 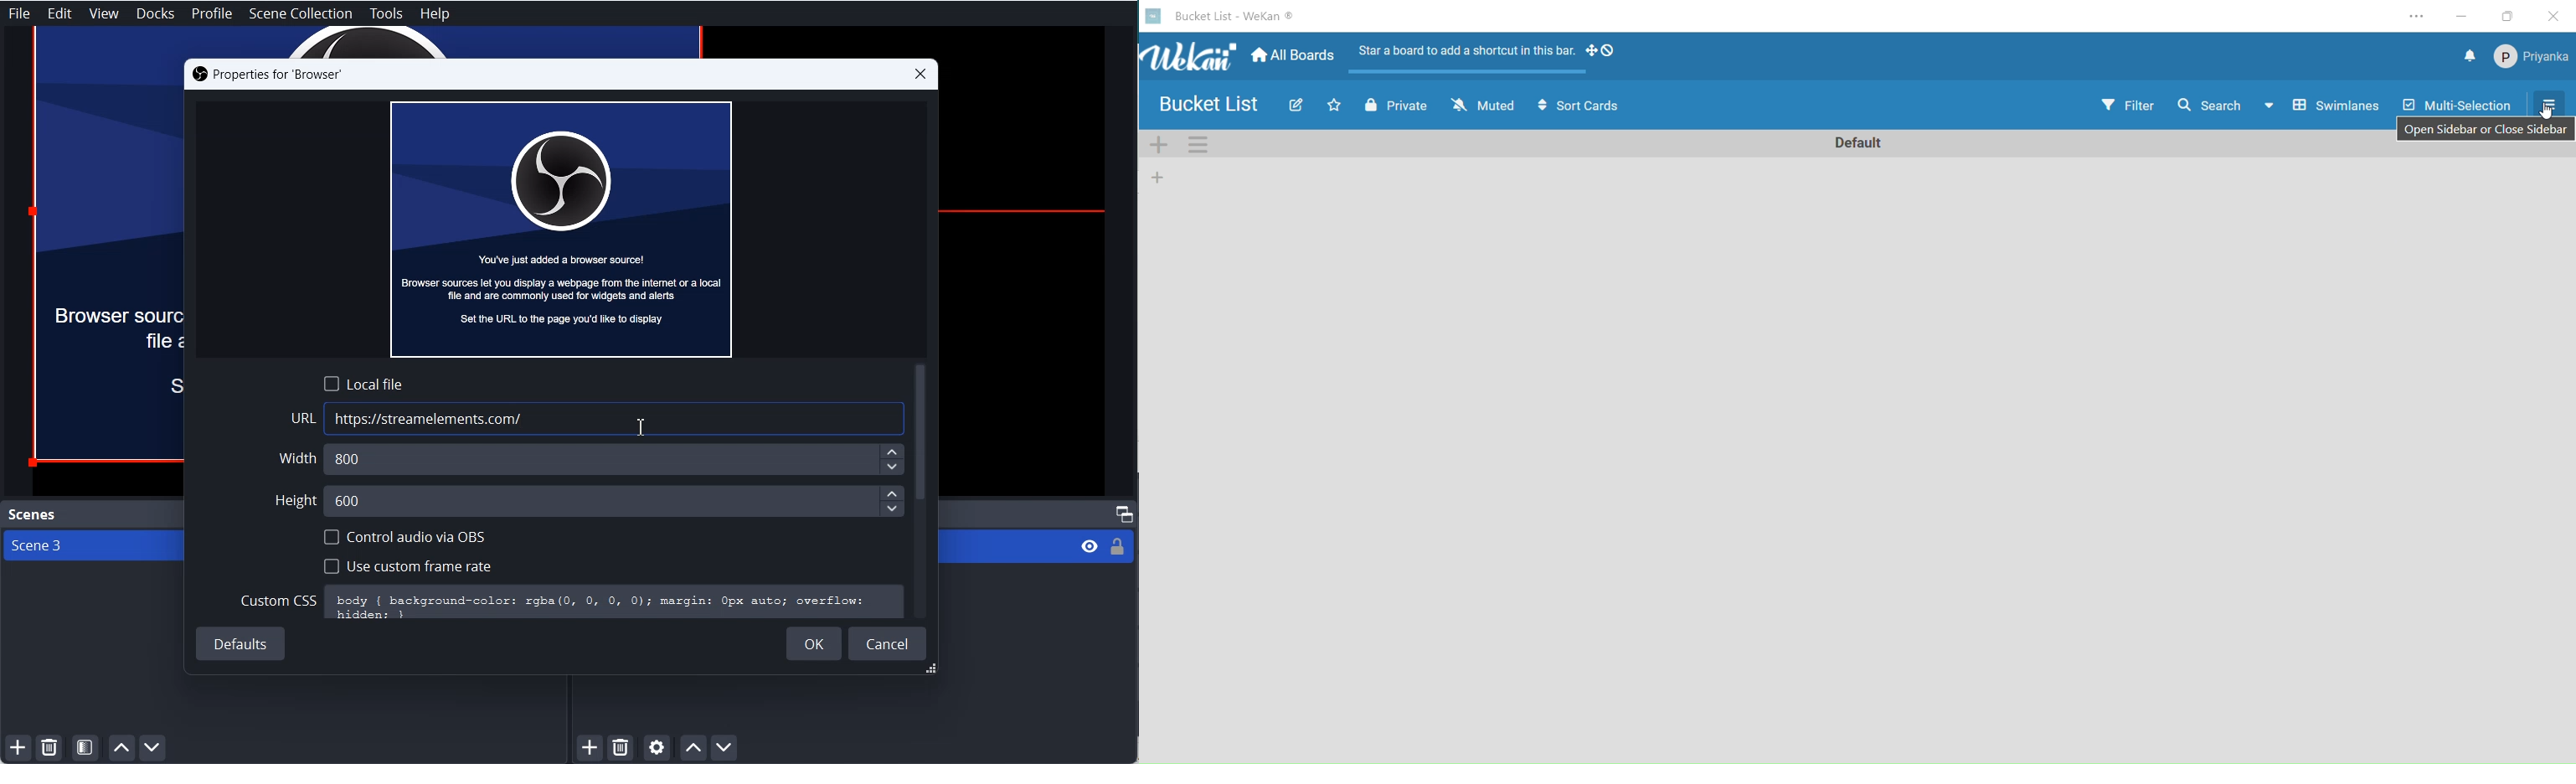 I want to click on lock, so click(x=1116, y=550).